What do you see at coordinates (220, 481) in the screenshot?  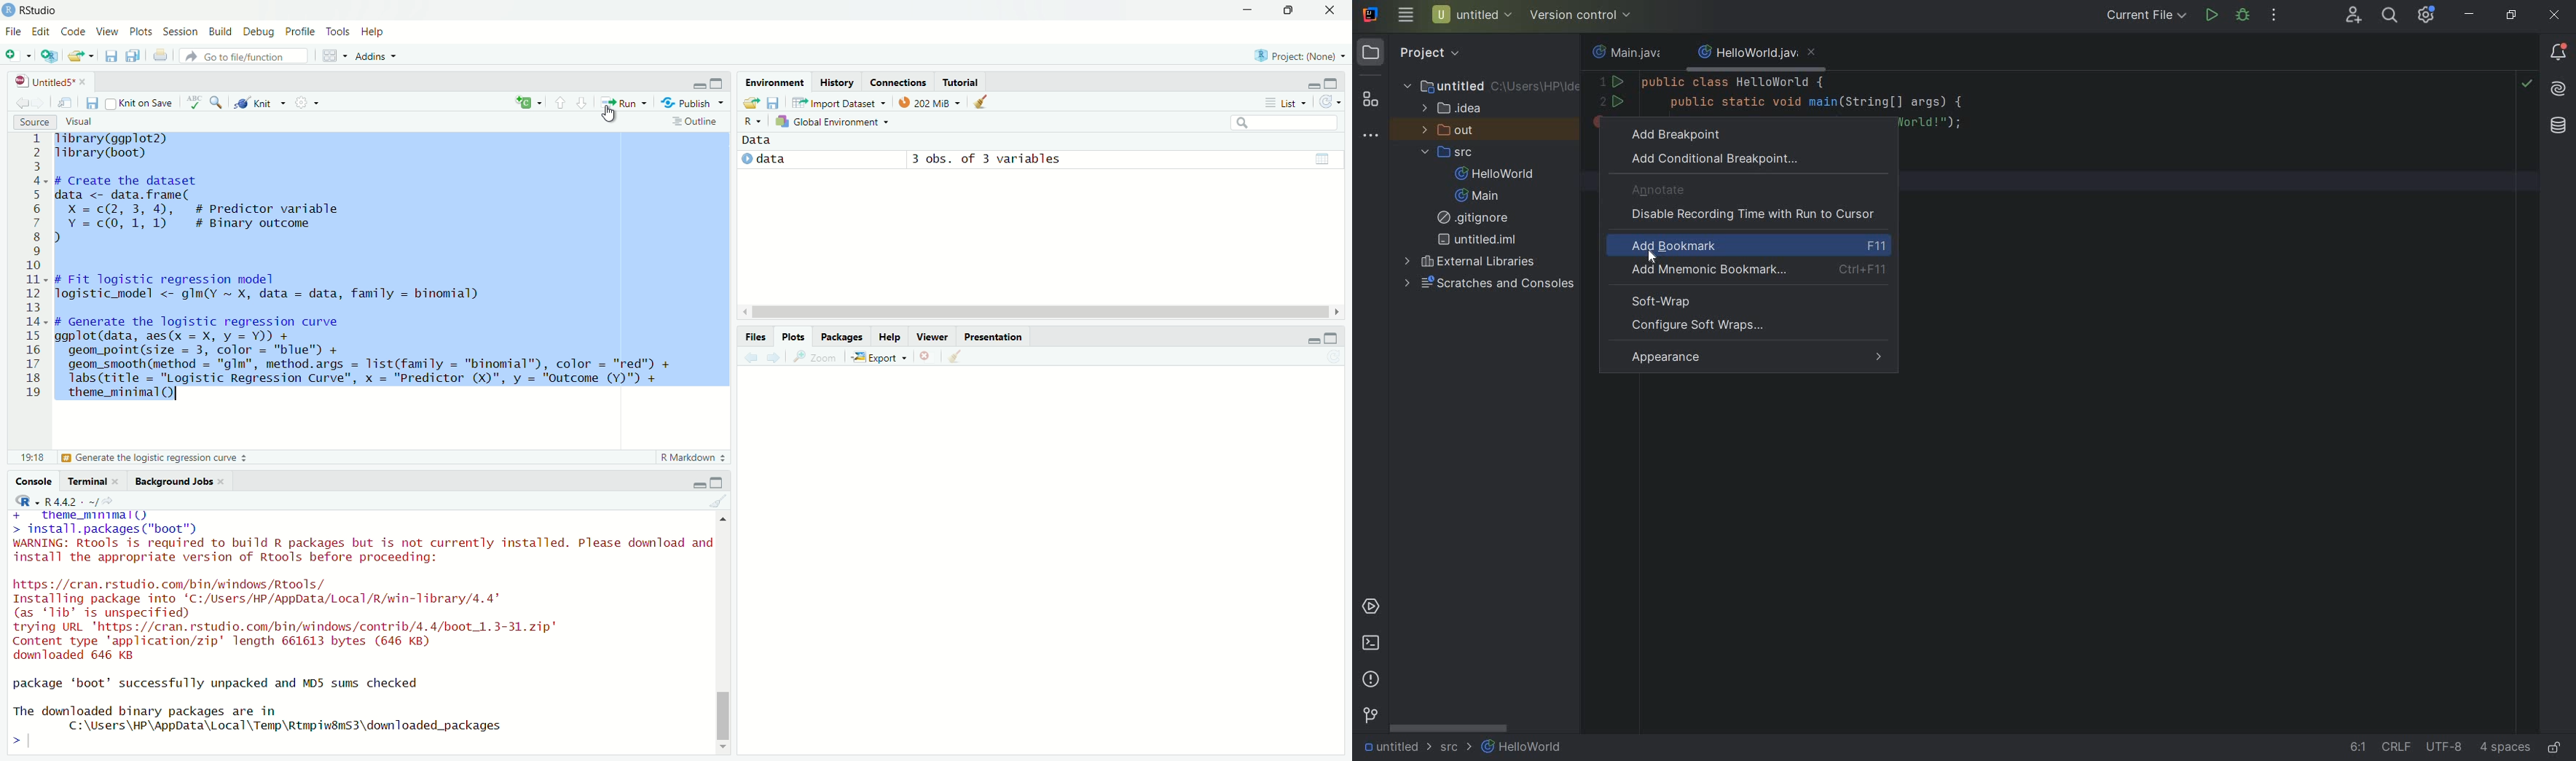 I see `close` at bounding box center [220, 481].